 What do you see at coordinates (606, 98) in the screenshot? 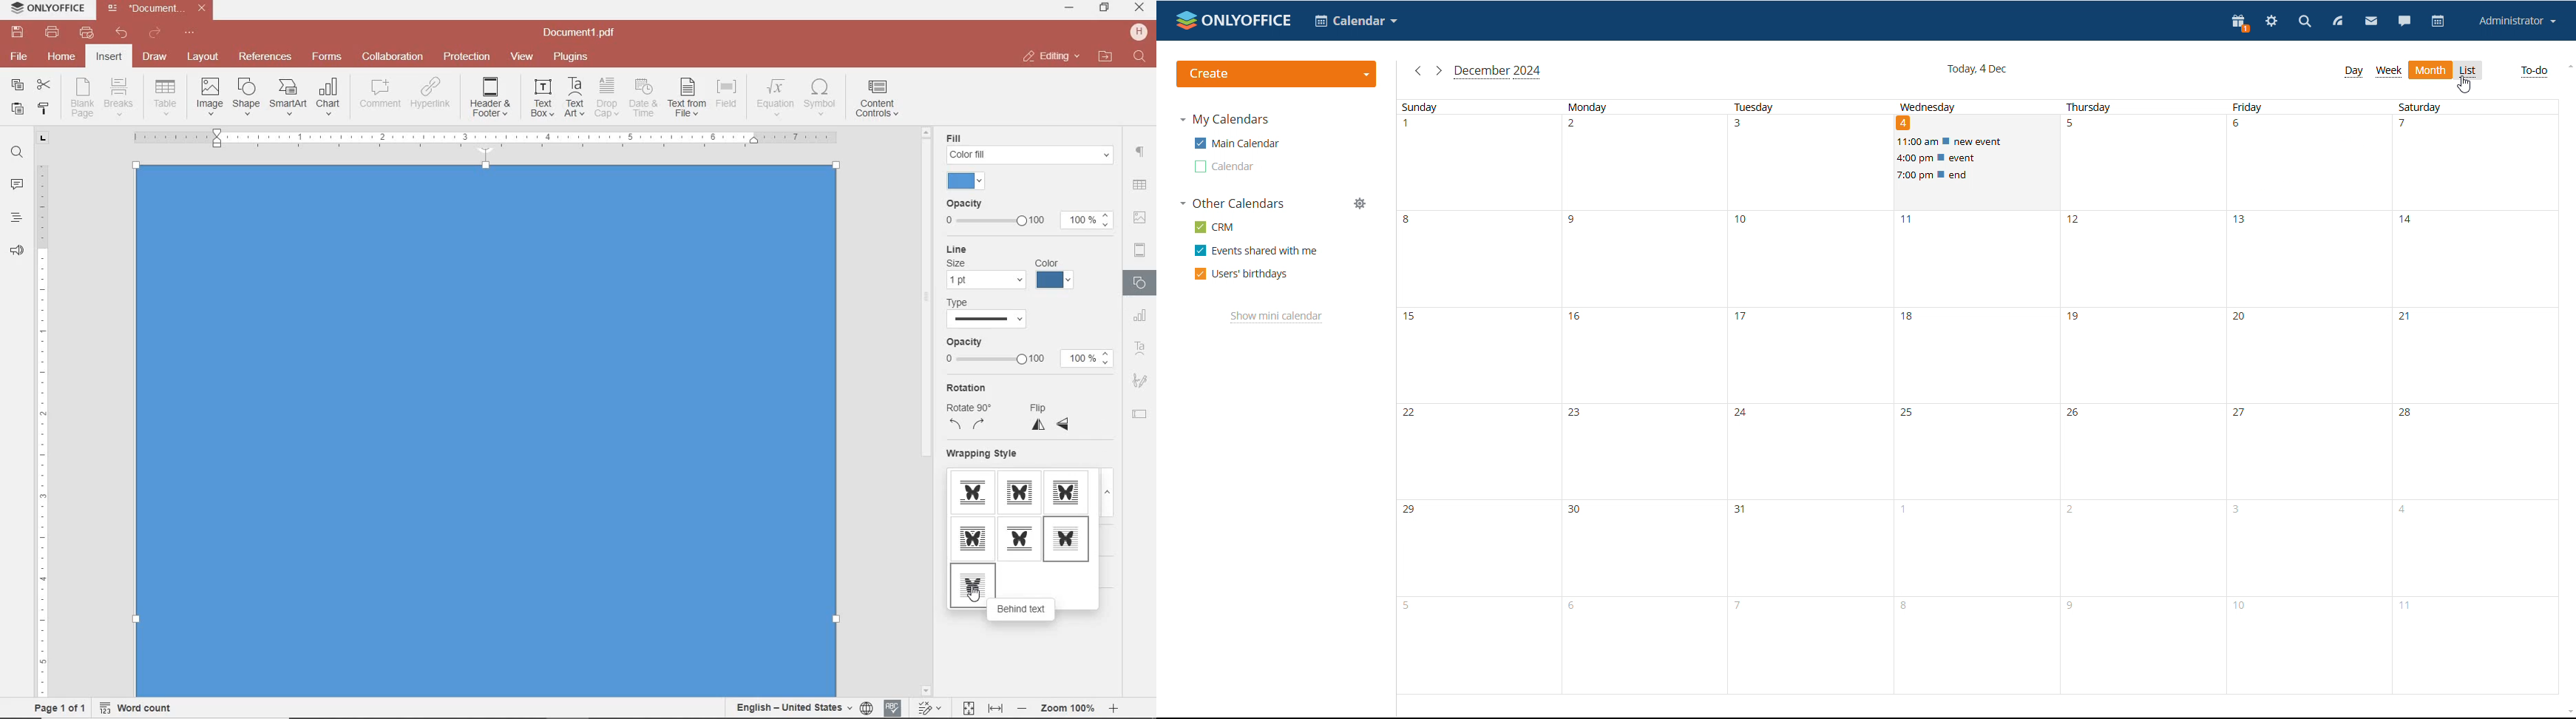
I see `DROP CAP` at bounding box center [606, 98].